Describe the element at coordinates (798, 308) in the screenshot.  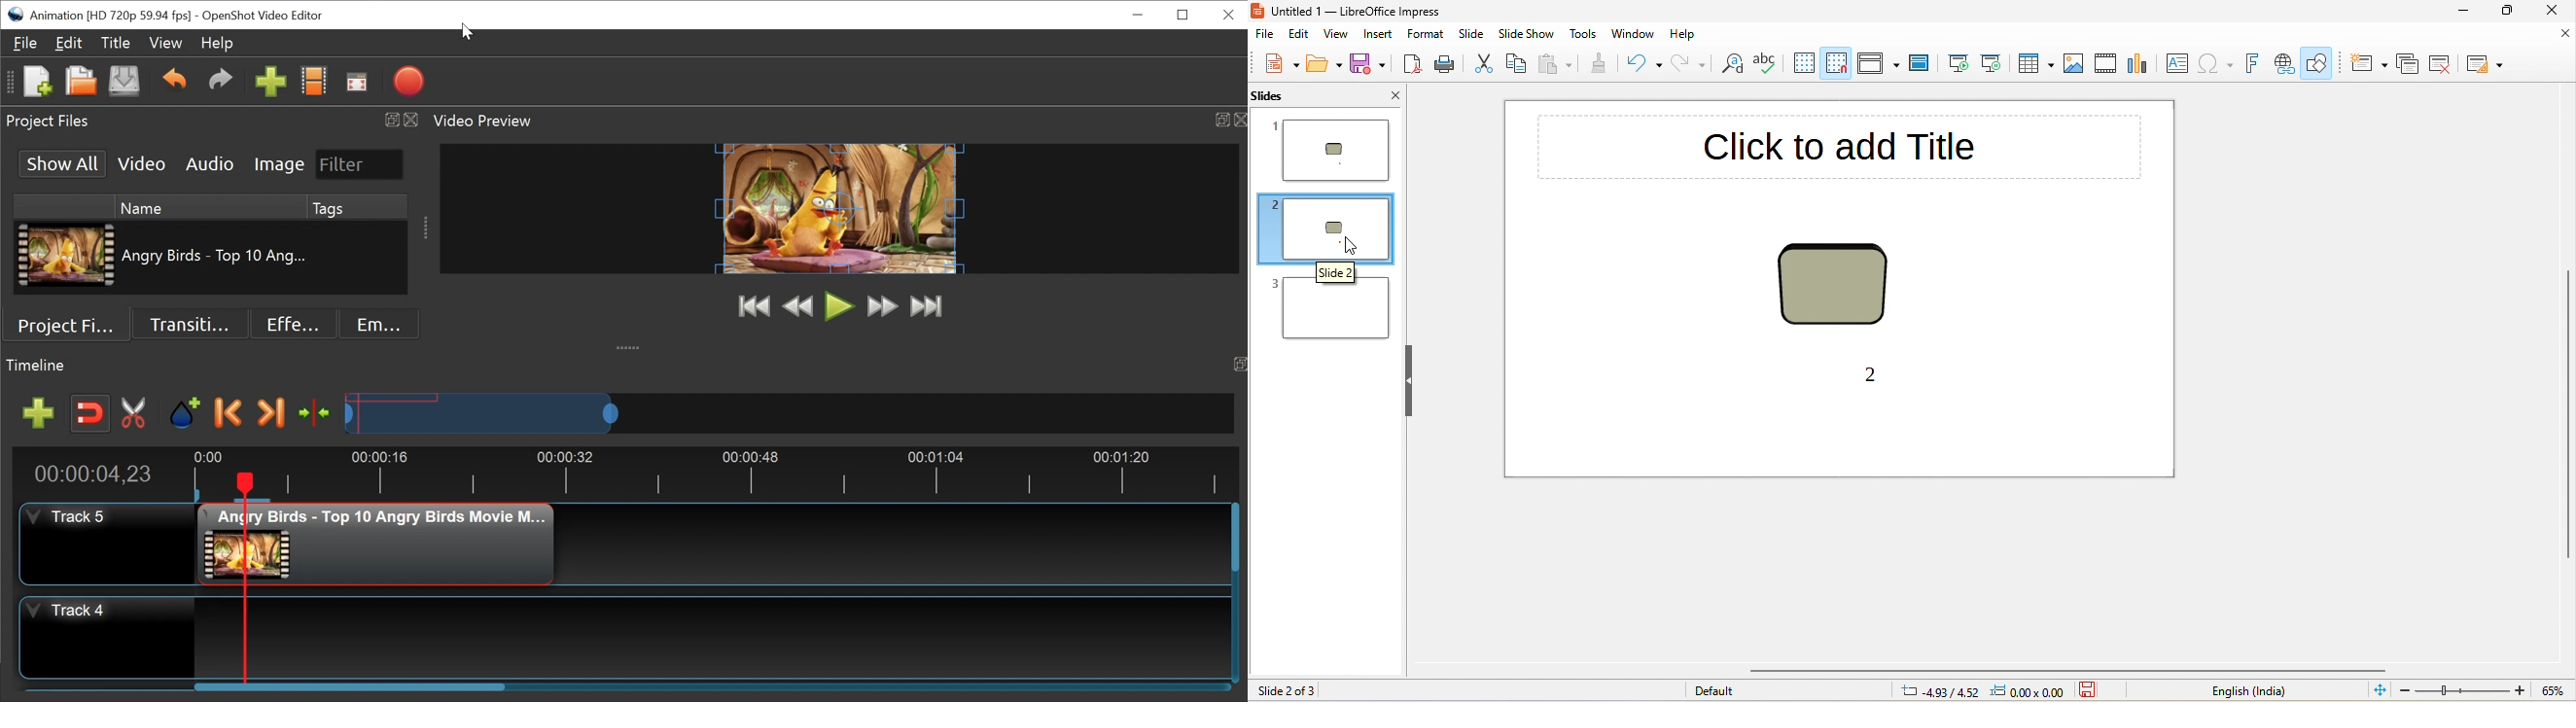
I see `Preview` at that location.